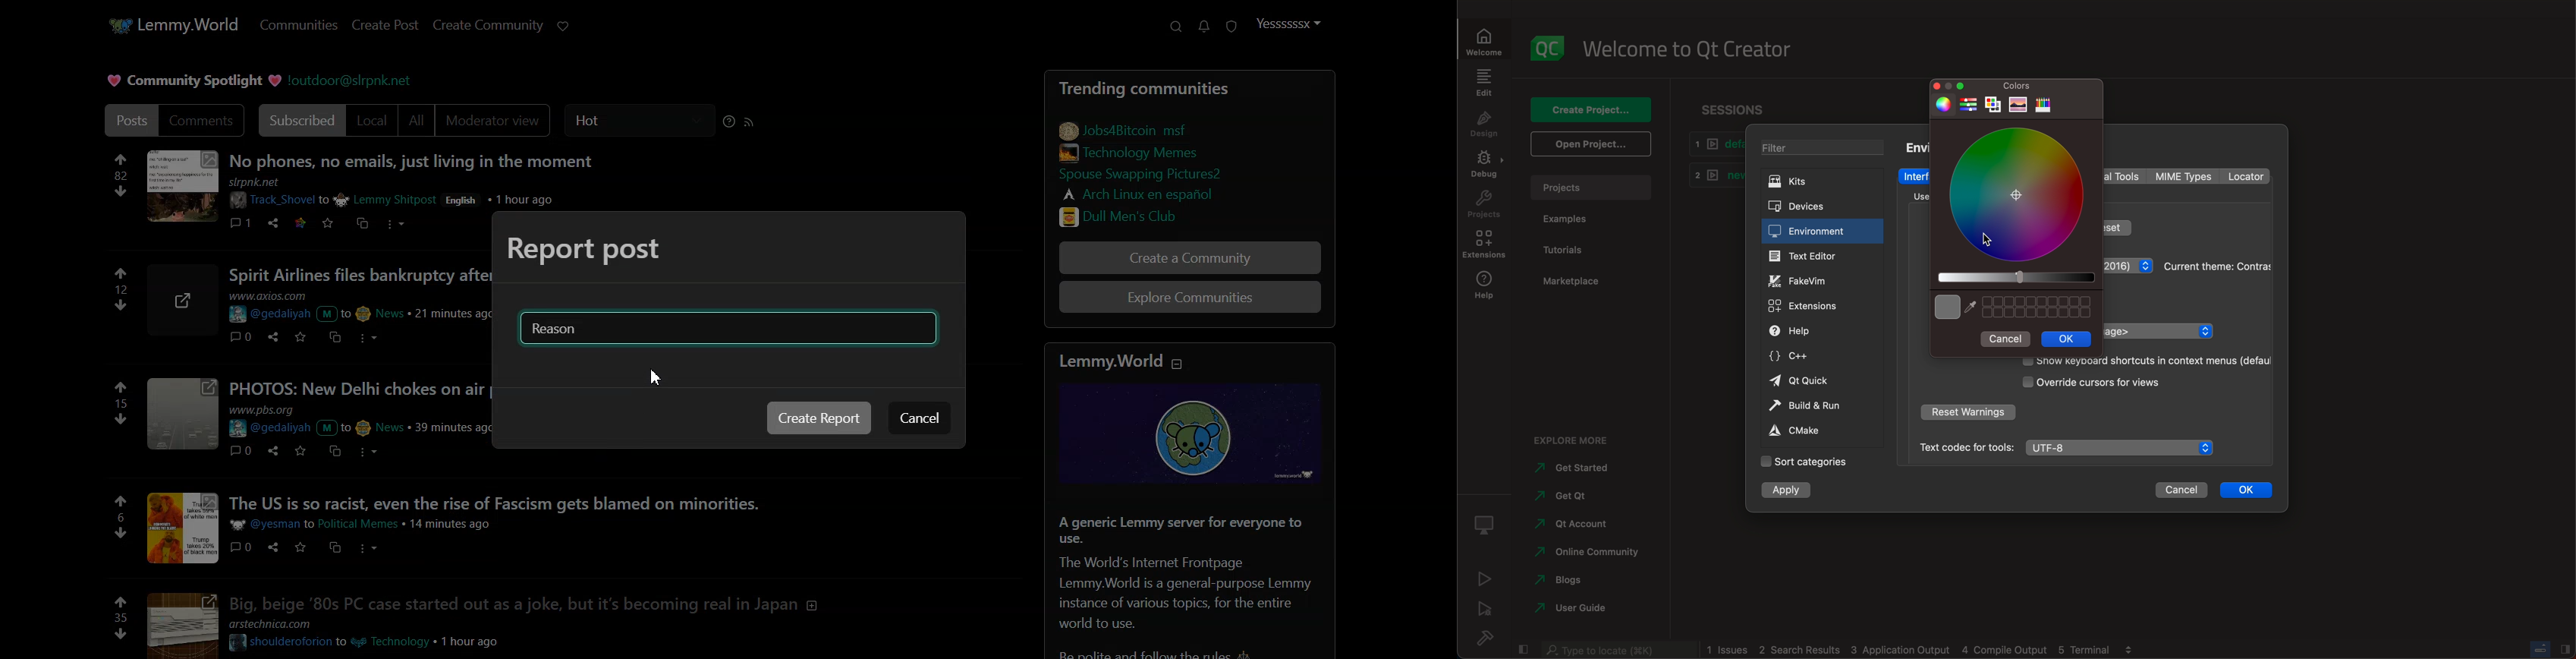 This screenshot has width=2576, height=672. I want to click on user , so click(1573, 607).